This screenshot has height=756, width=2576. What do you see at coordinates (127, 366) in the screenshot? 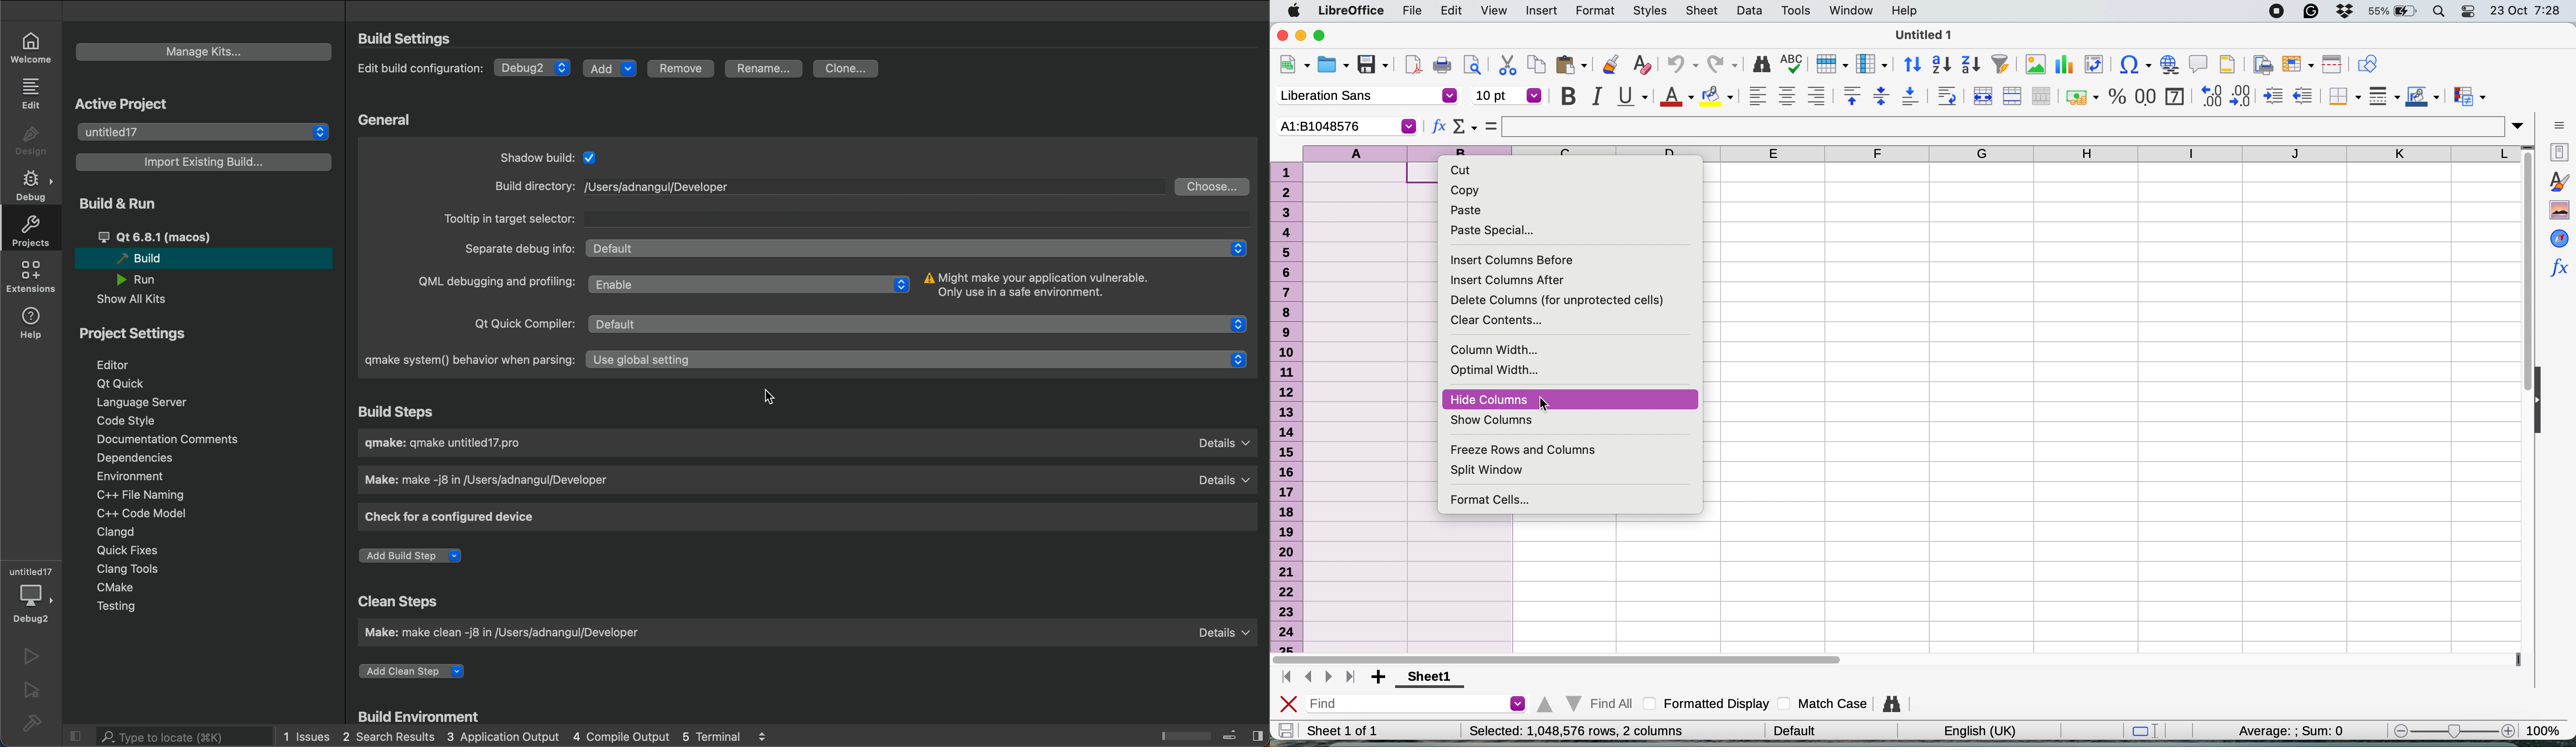
I see `editor` at bounding box center [127, 366].